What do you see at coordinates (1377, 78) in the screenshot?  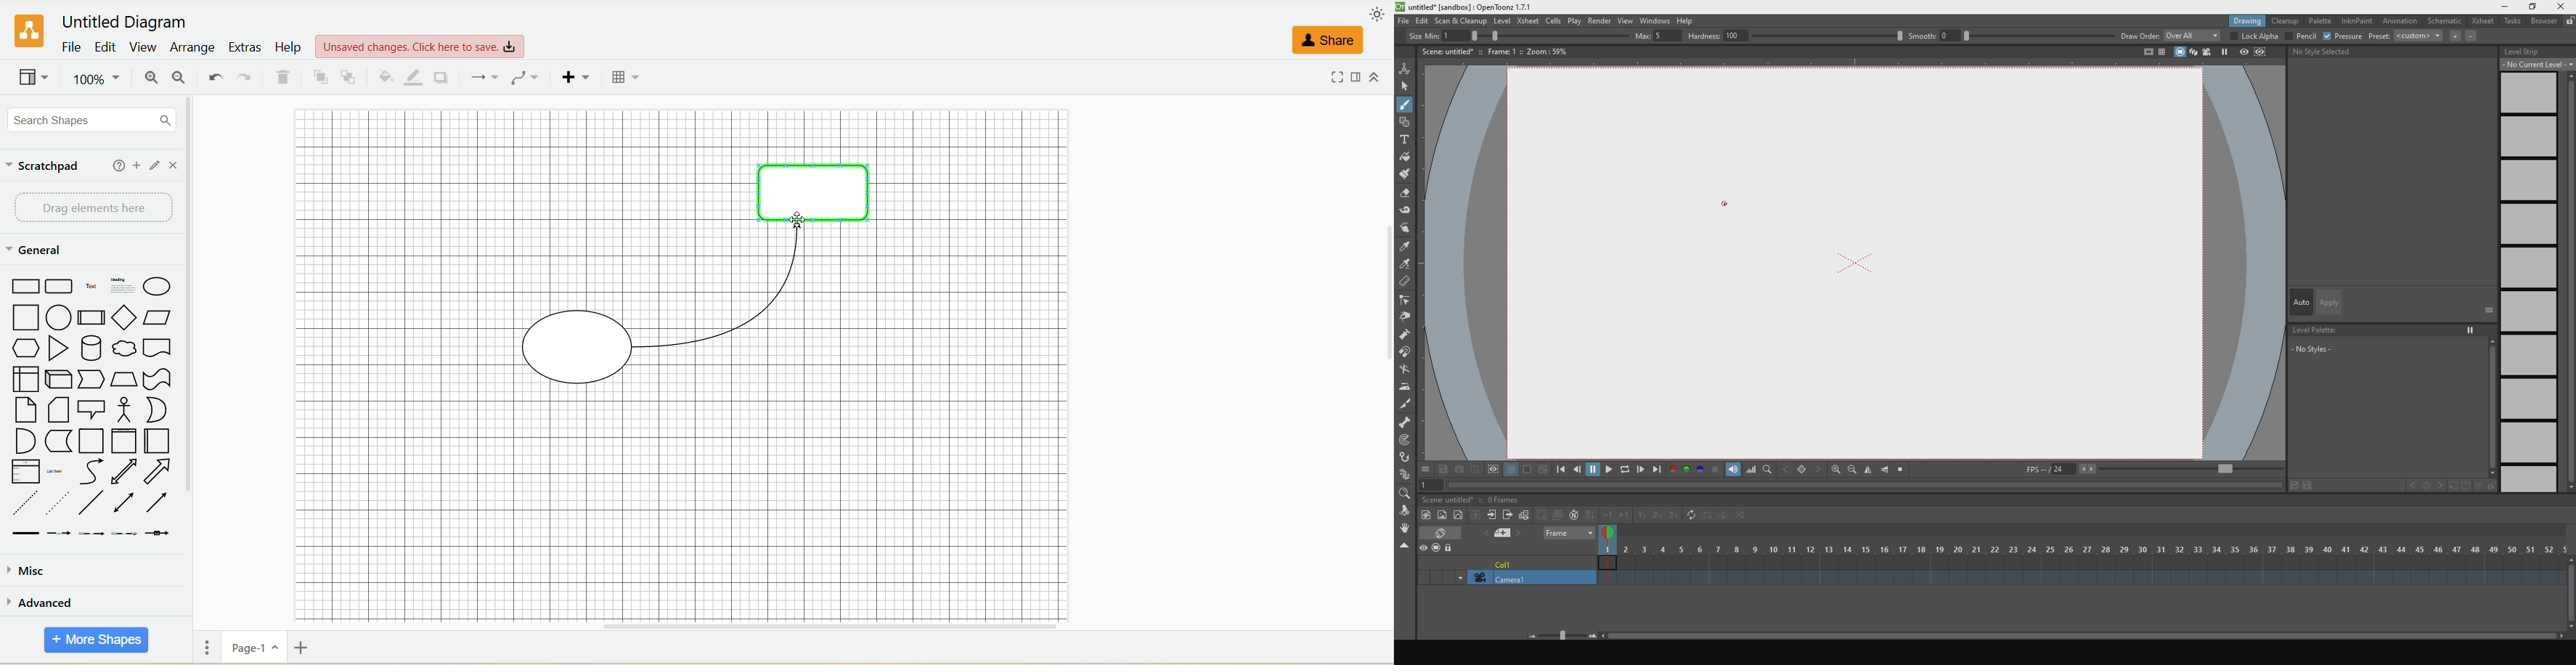 I see `expand/collapse` at bounding box center [1377, 78].